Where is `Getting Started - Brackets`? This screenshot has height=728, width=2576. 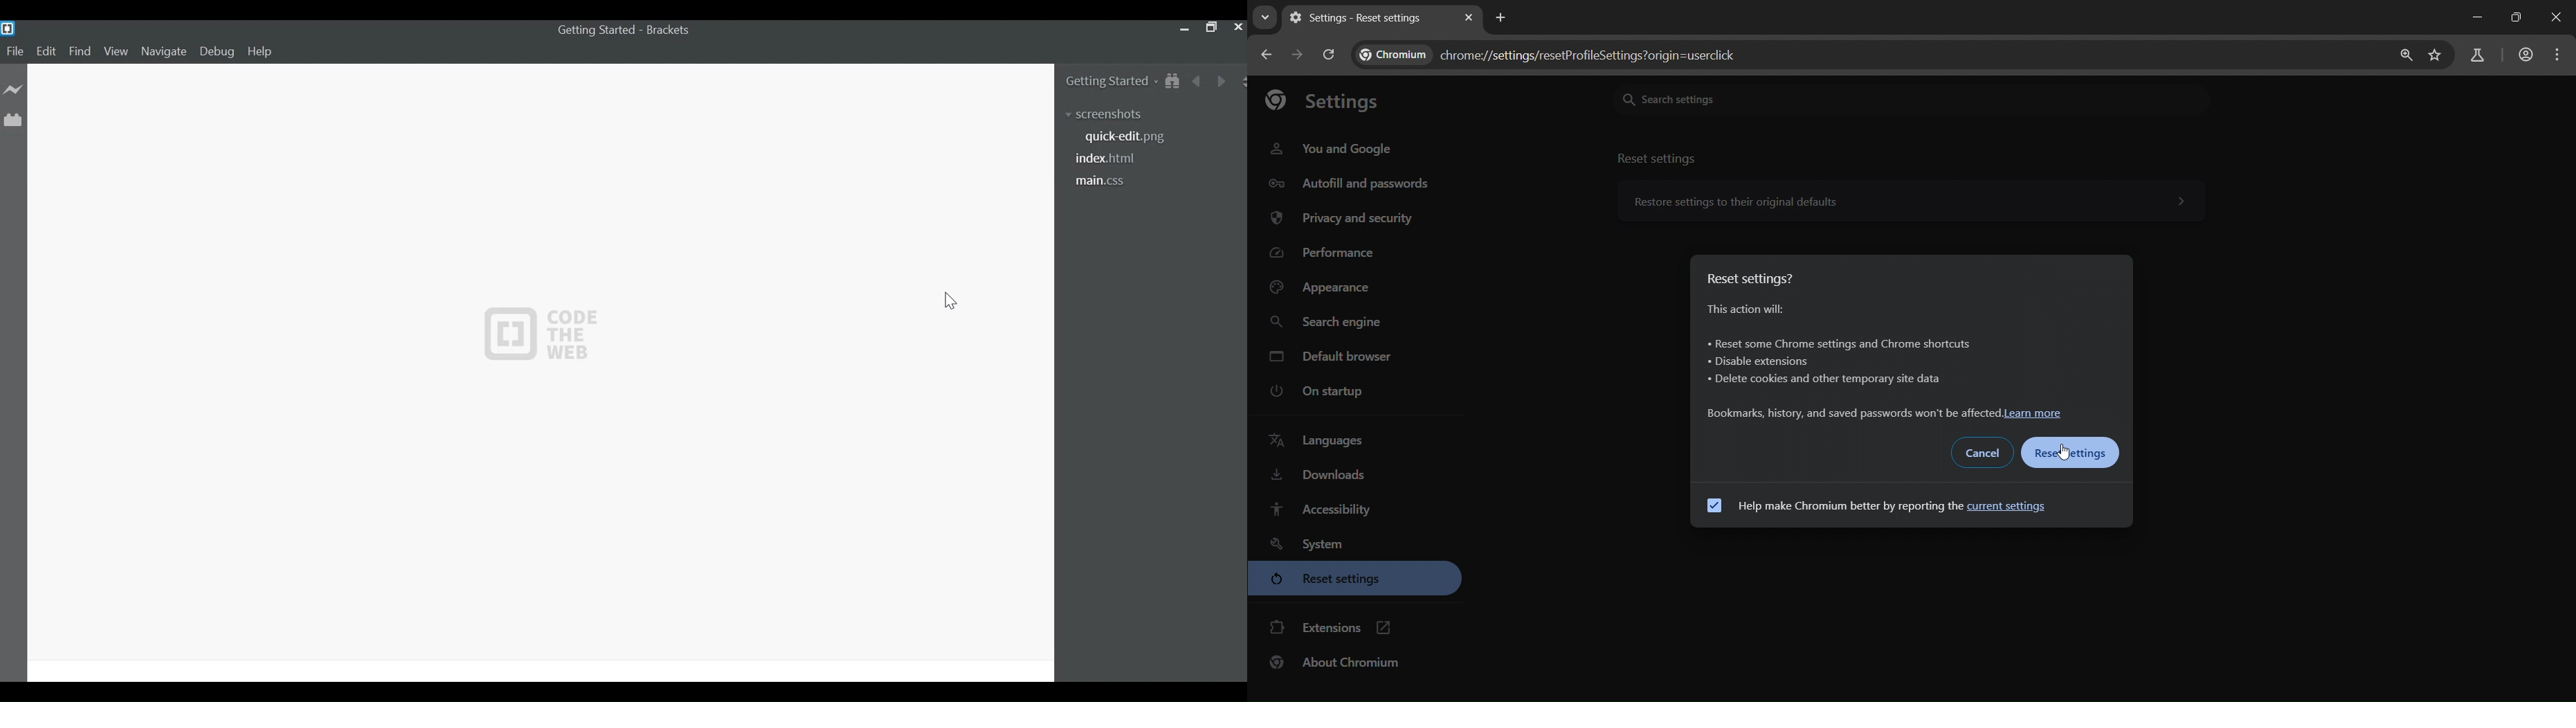 Getting Started - Brackets is located at coordinates (621, 30).